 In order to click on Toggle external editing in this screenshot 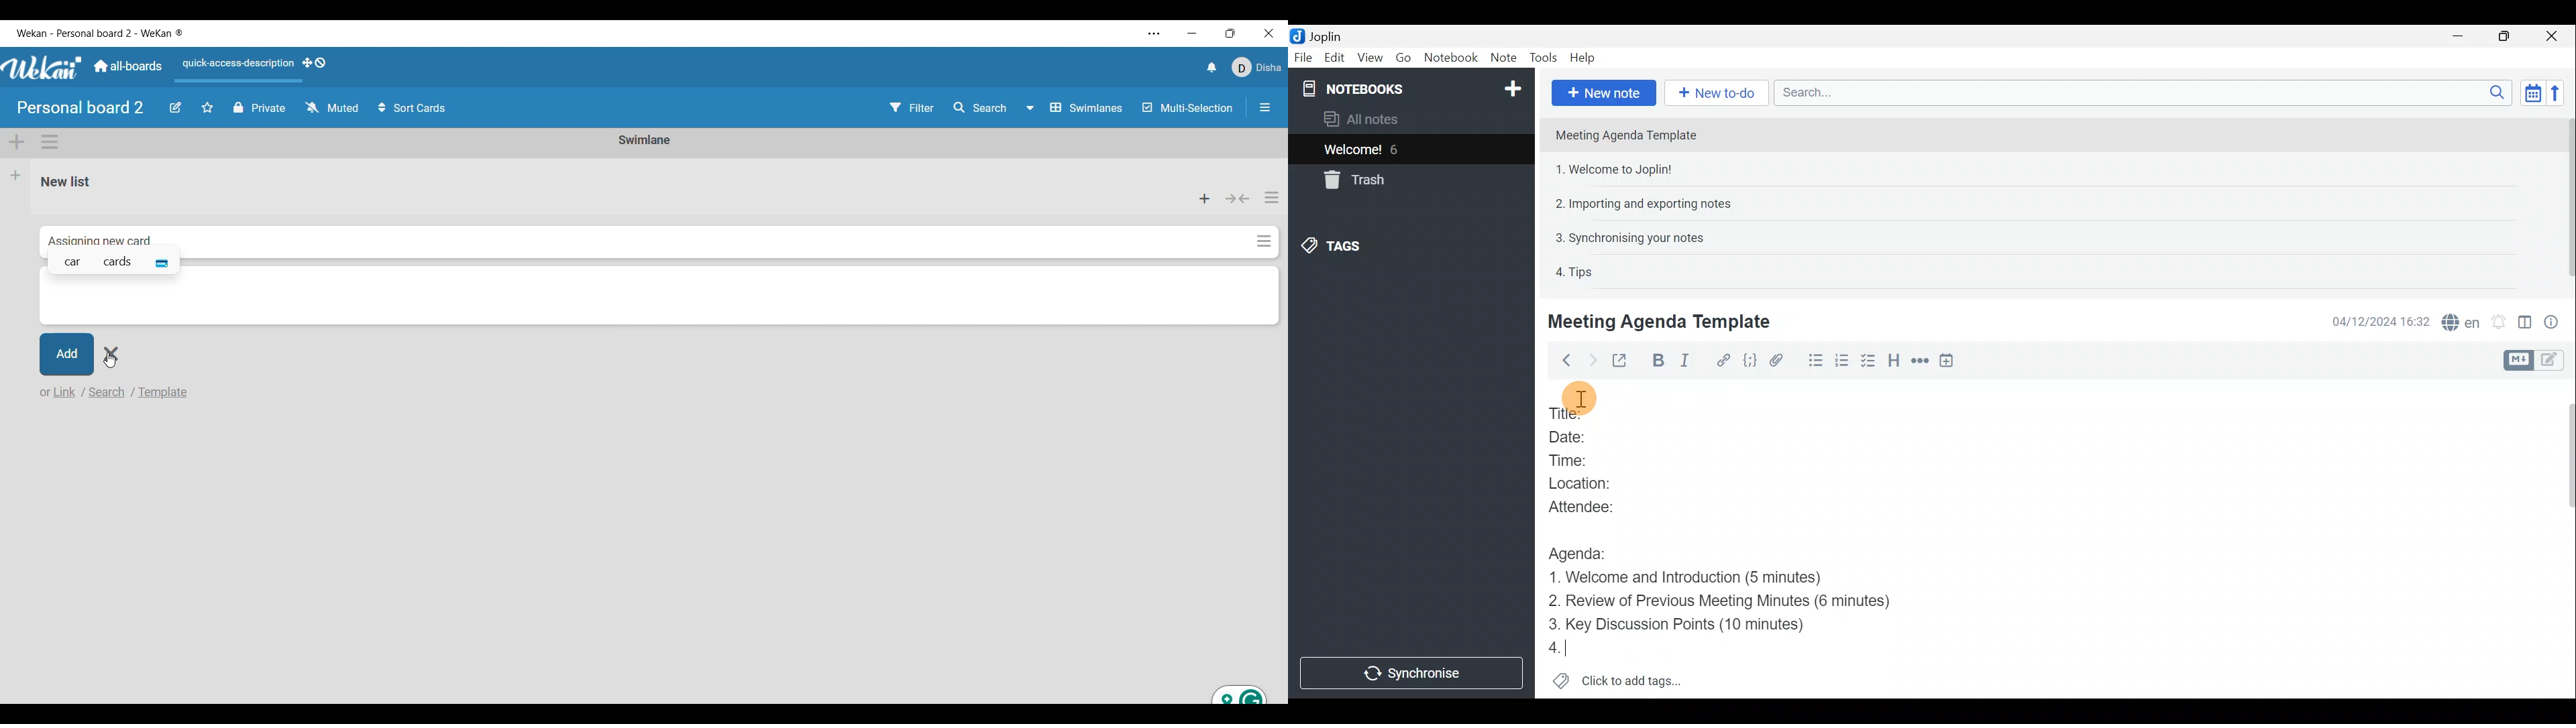, I will do `click(1623, 361)`.